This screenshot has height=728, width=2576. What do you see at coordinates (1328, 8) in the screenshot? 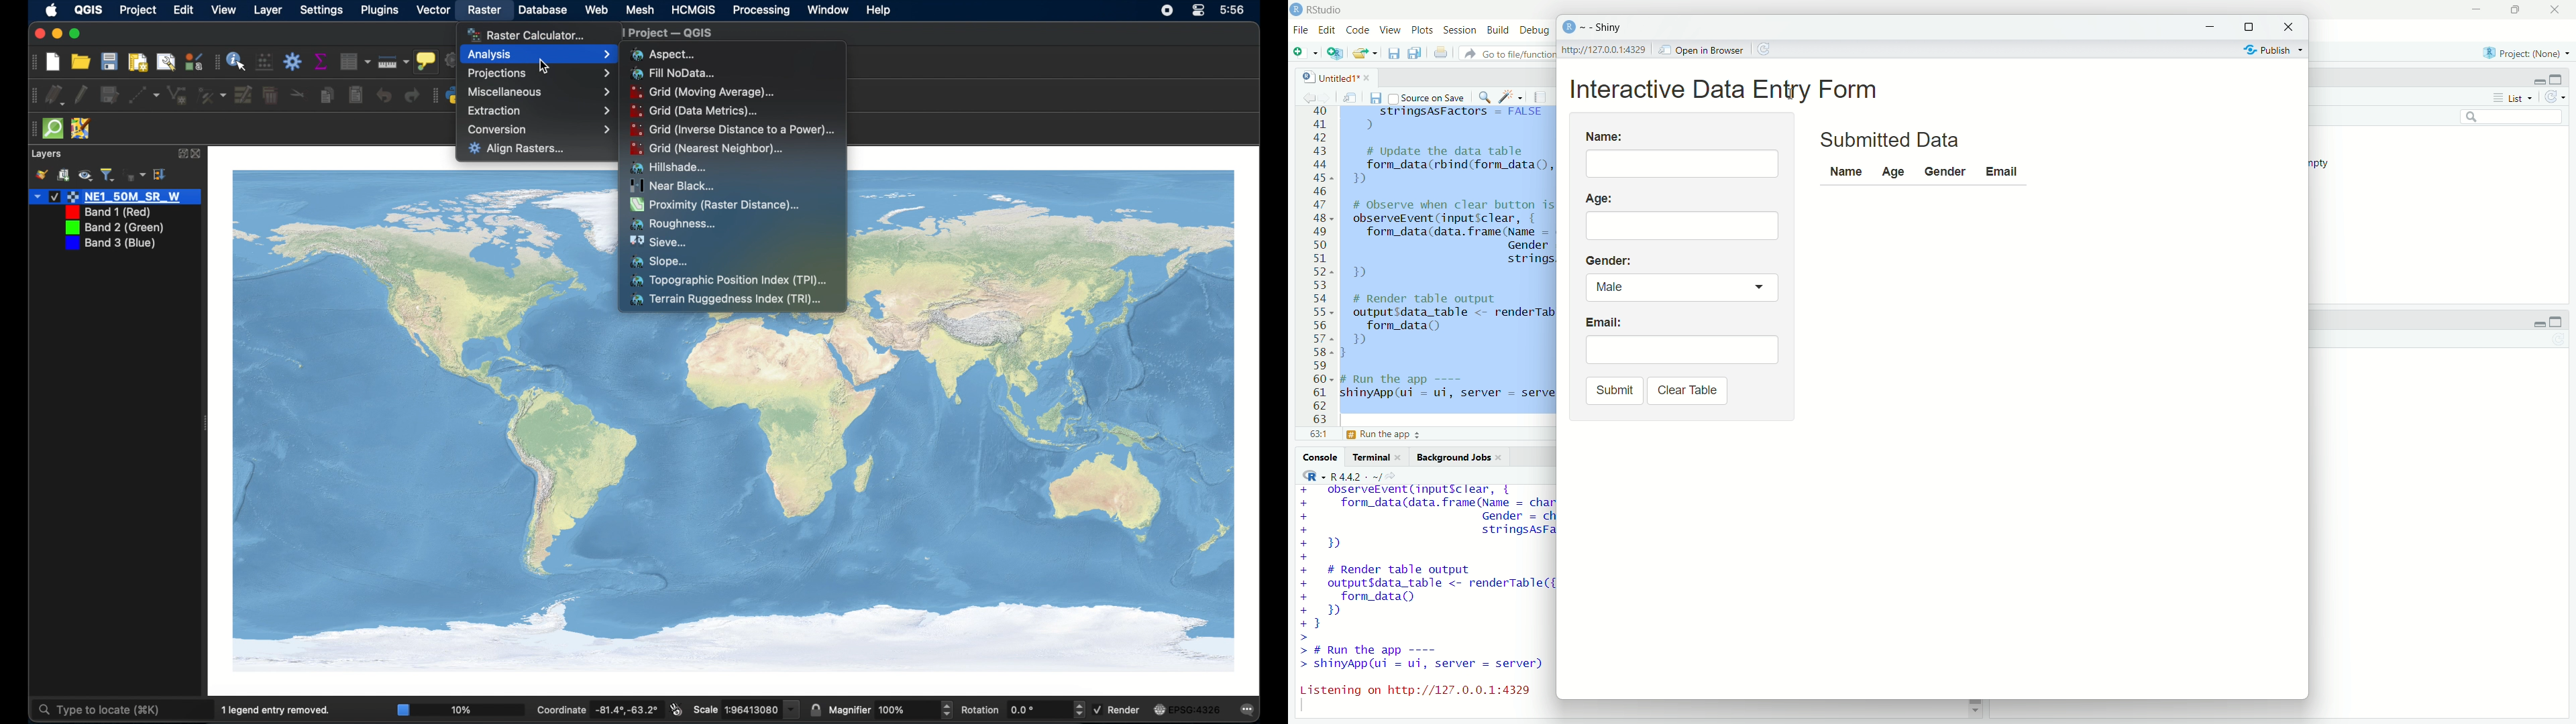
I see `RStudio` at bounding box center [1328, 8].